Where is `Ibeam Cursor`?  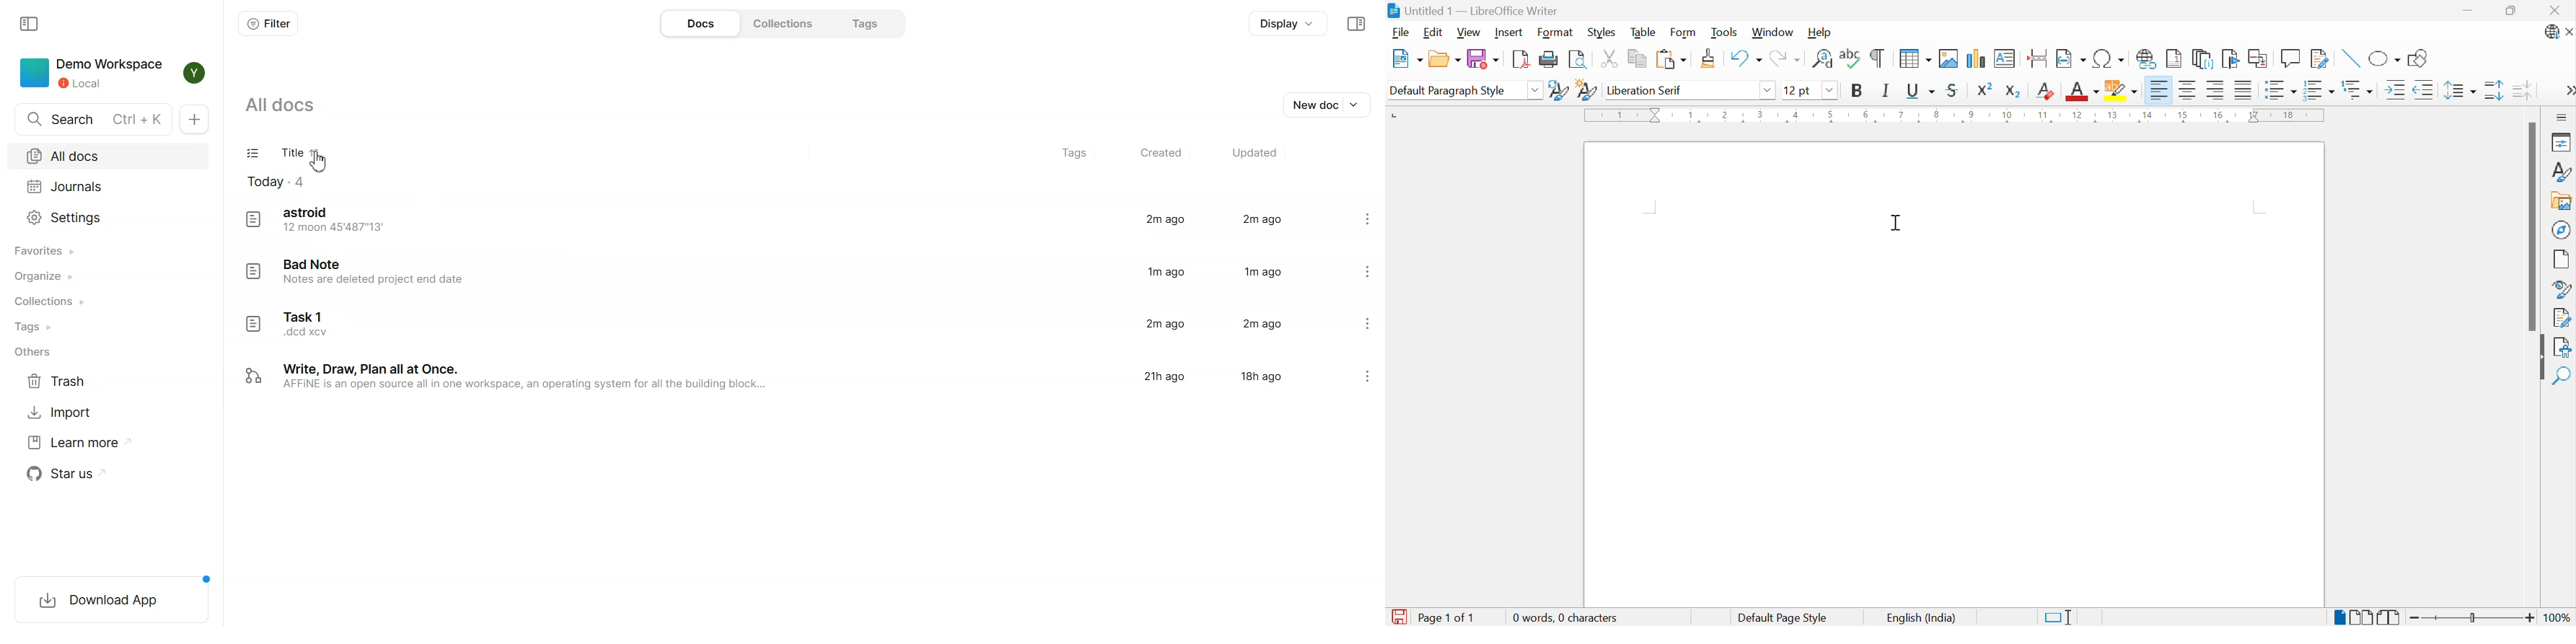 Ibeam Cursor is located at coordinates (1899, 223).